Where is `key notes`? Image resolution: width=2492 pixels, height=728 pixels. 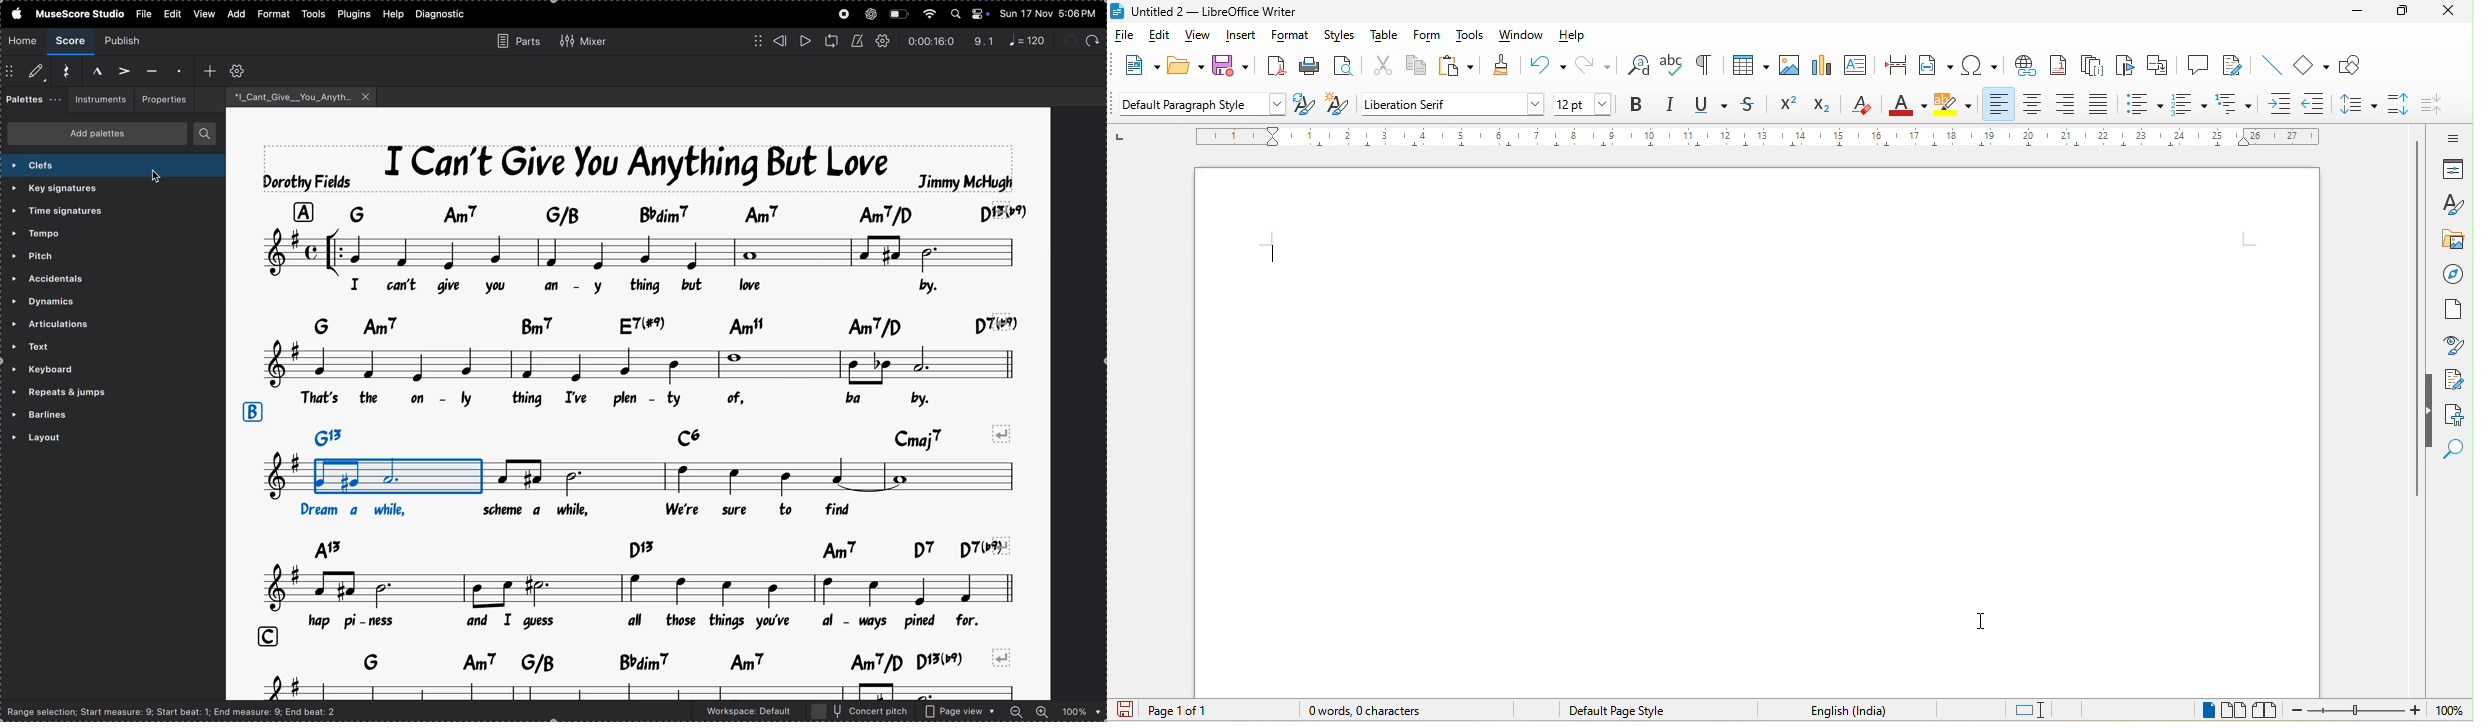 key notes is located at coordinates (665, 435).